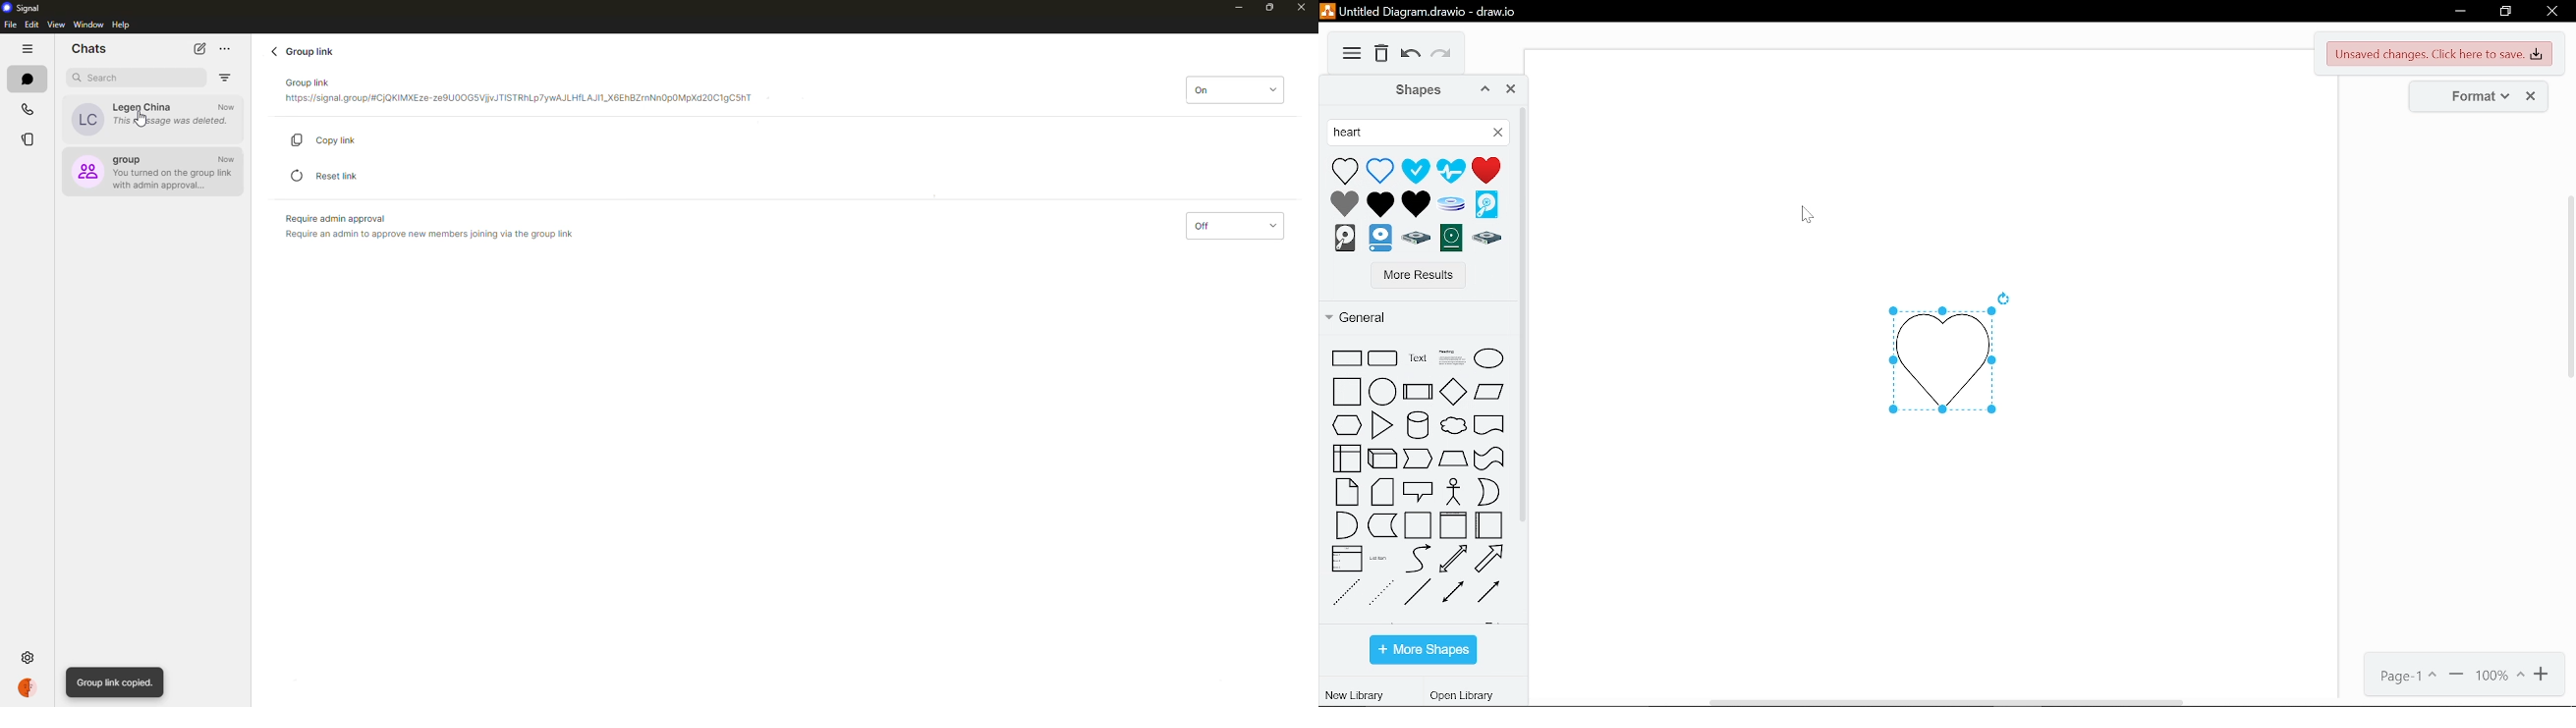 The image size is (2576, 728). I want to click on edit, so click(32, 25).